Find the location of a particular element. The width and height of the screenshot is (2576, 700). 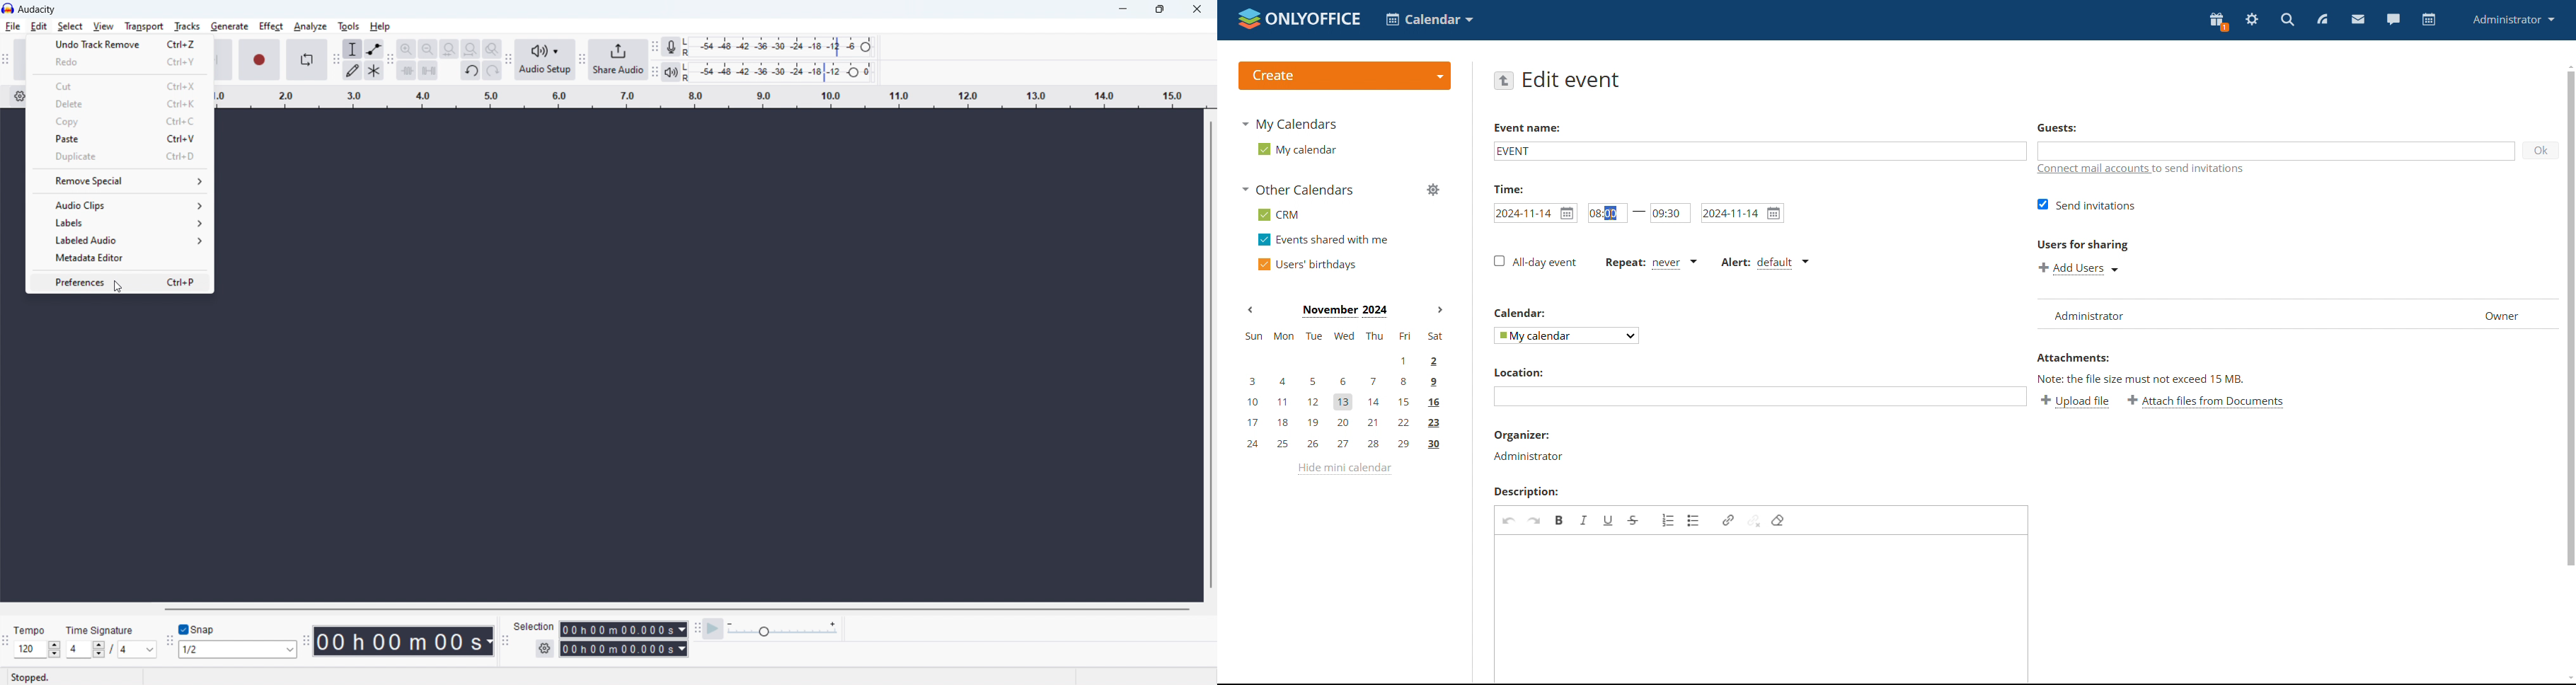

timeline is located at coordinates (715, 98).